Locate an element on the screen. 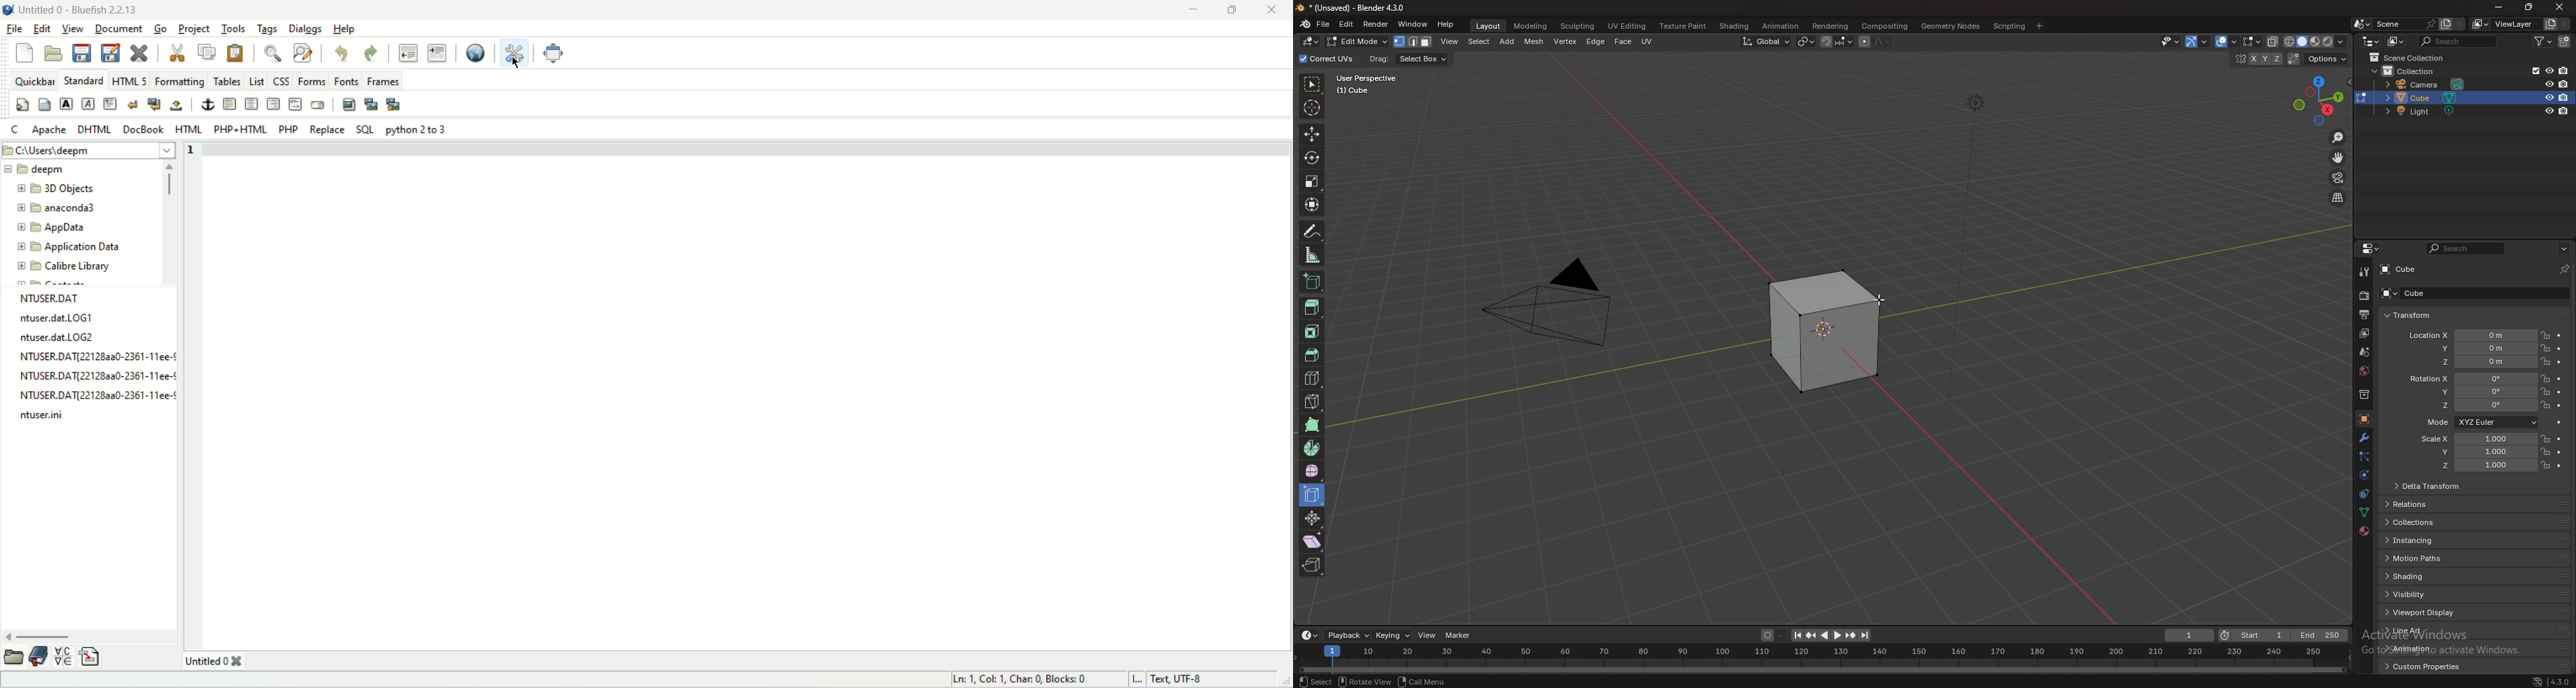 The image size is (2576, 700). minimize is located at coordinates (1190, 10).